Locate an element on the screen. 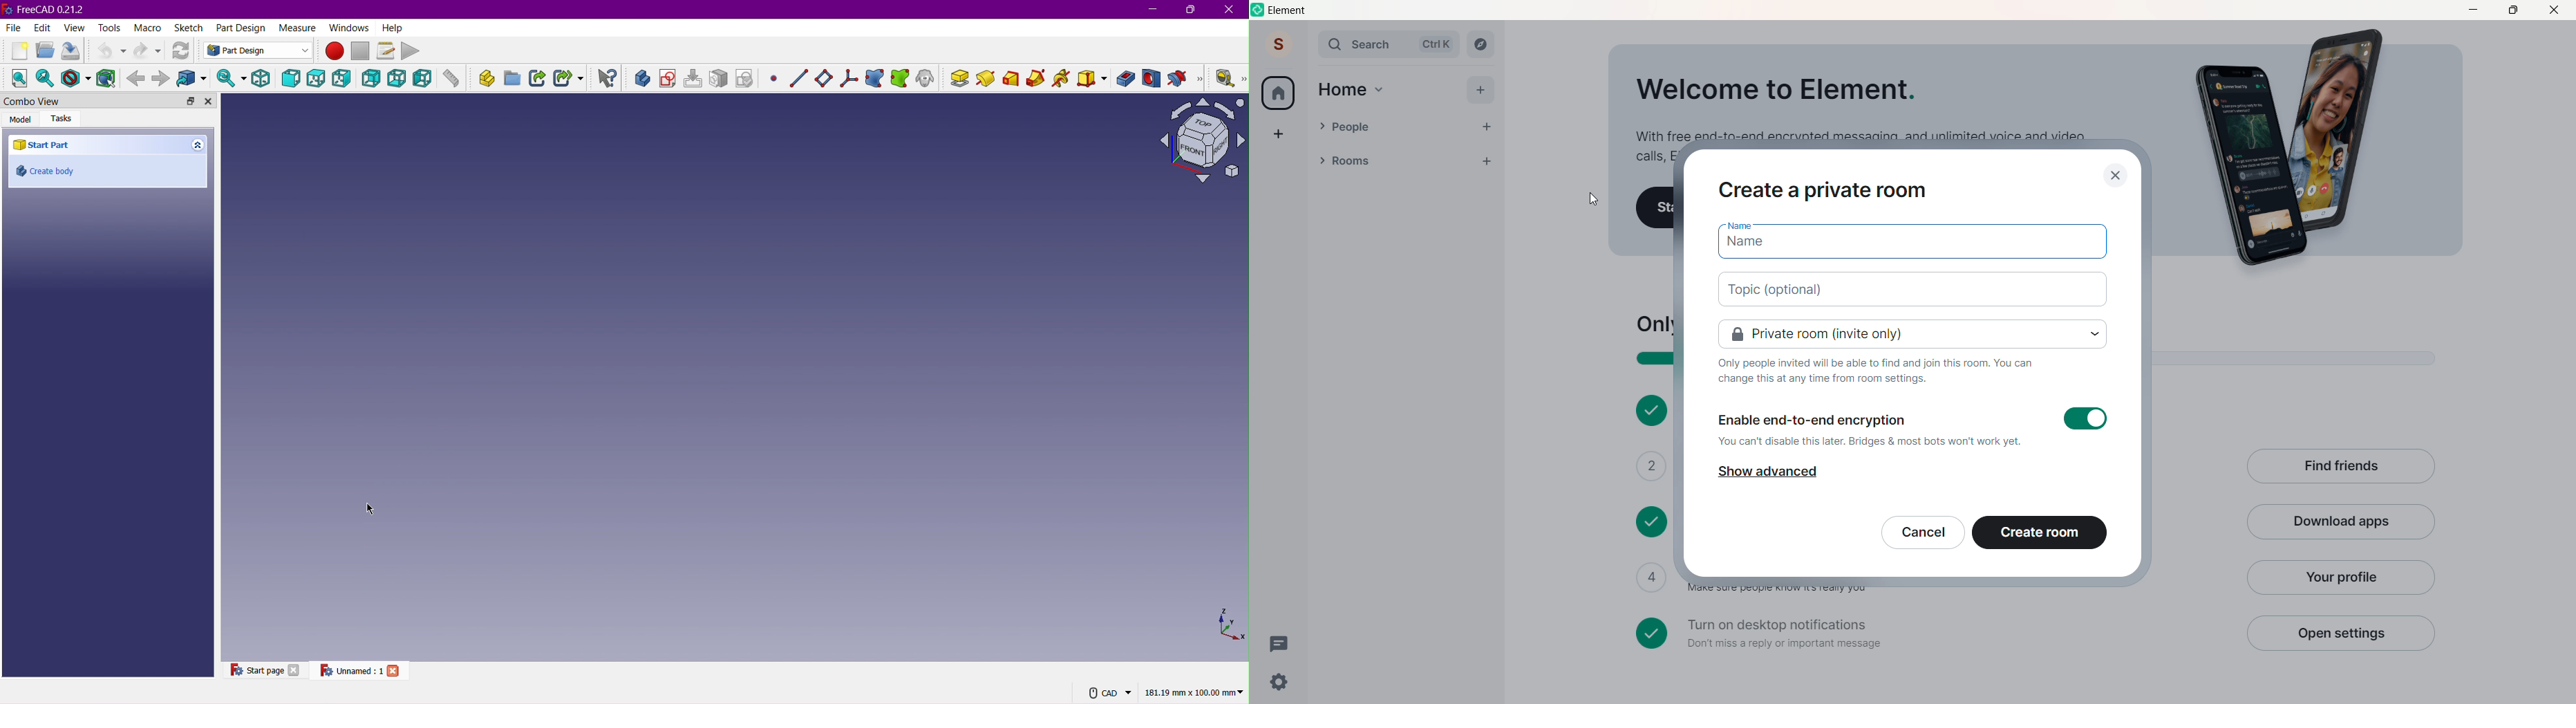 The width and height of the screenshot is (2576, 728). Windows is located at coordinates (190, 29).